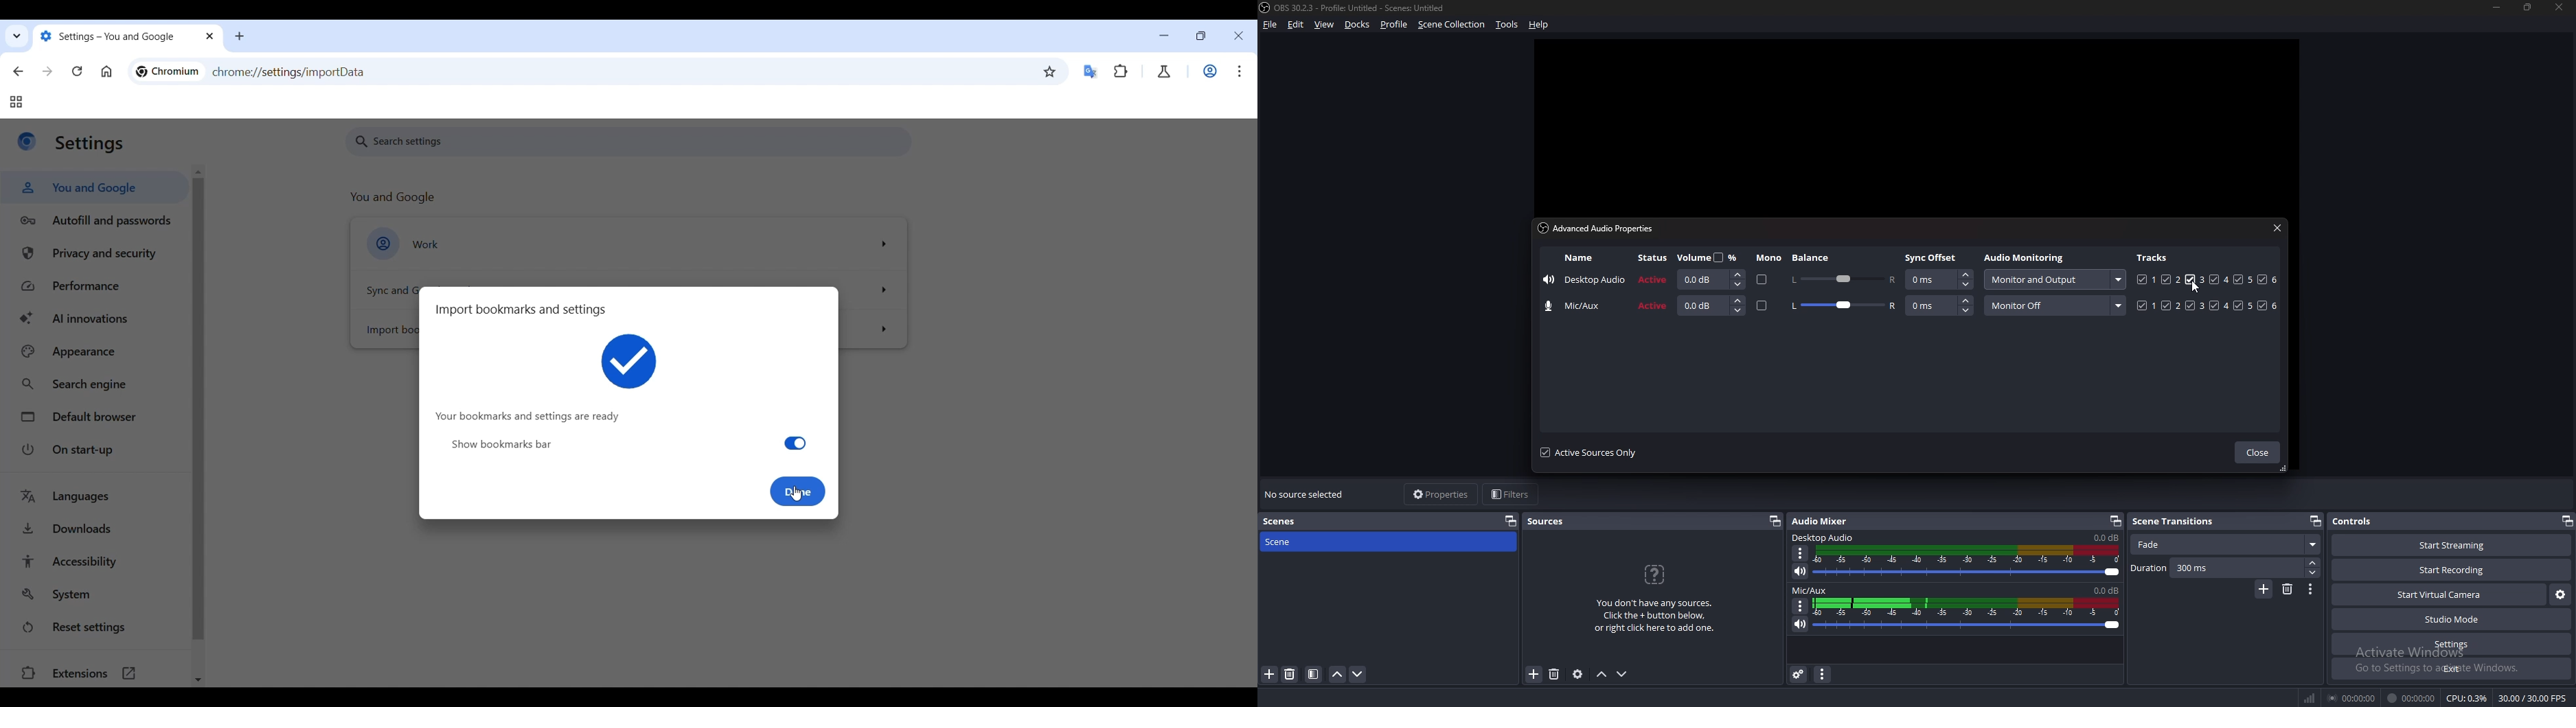  What do you see at coordinates (2451, 669) in the screenshot?
I see `exit` at bounding box center [2451, 669].